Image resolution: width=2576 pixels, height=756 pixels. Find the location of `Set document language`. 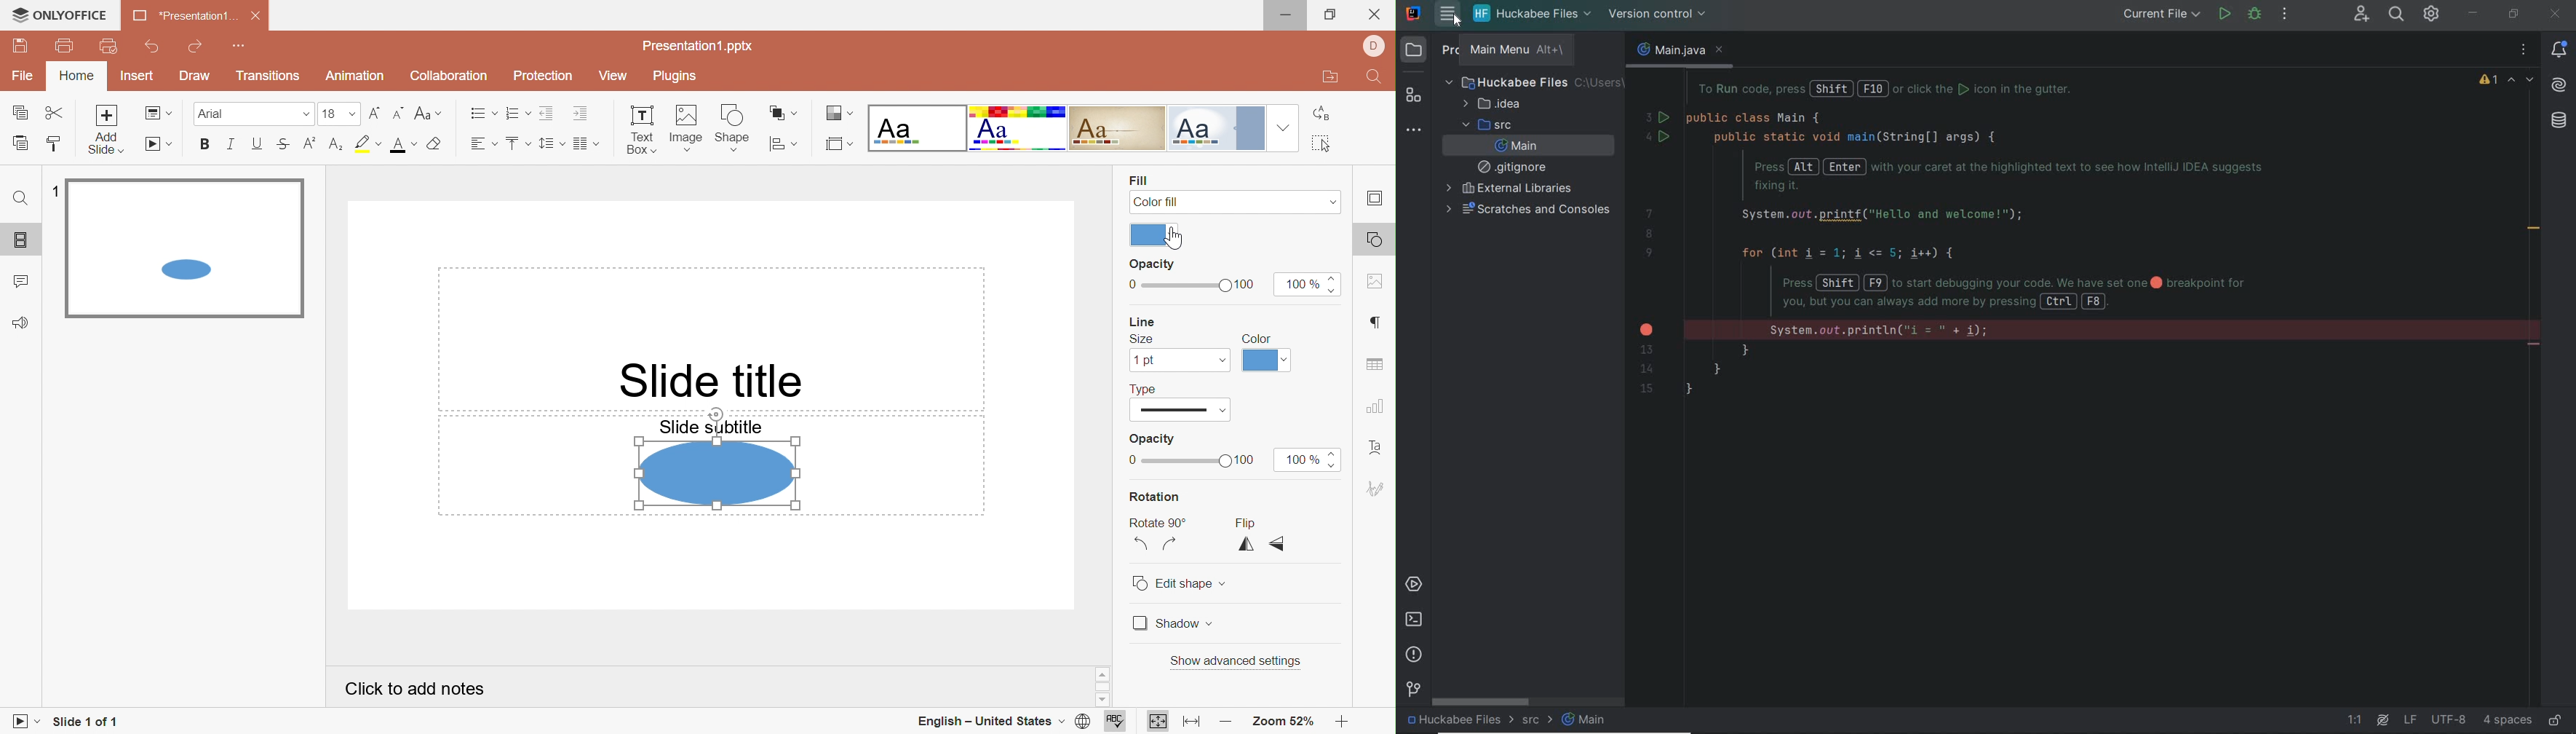

Set document language is located at coordinates (1084, 722).